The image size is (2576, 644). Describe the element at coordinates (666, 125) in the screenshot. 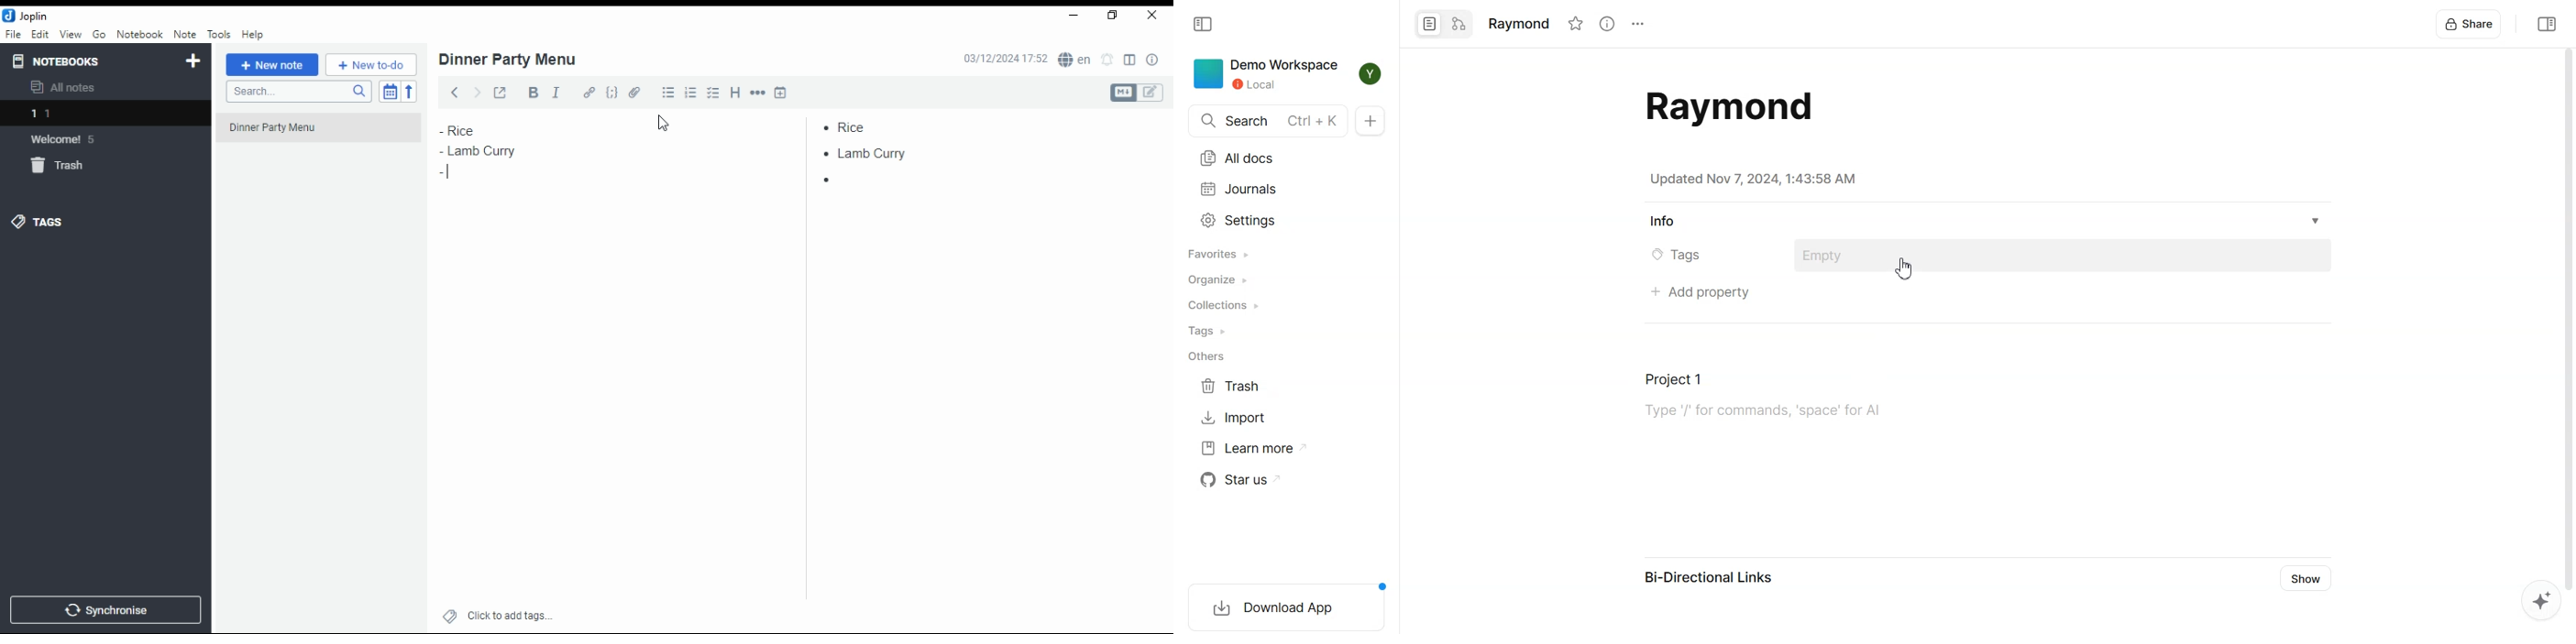

I see `cursor` at that location.